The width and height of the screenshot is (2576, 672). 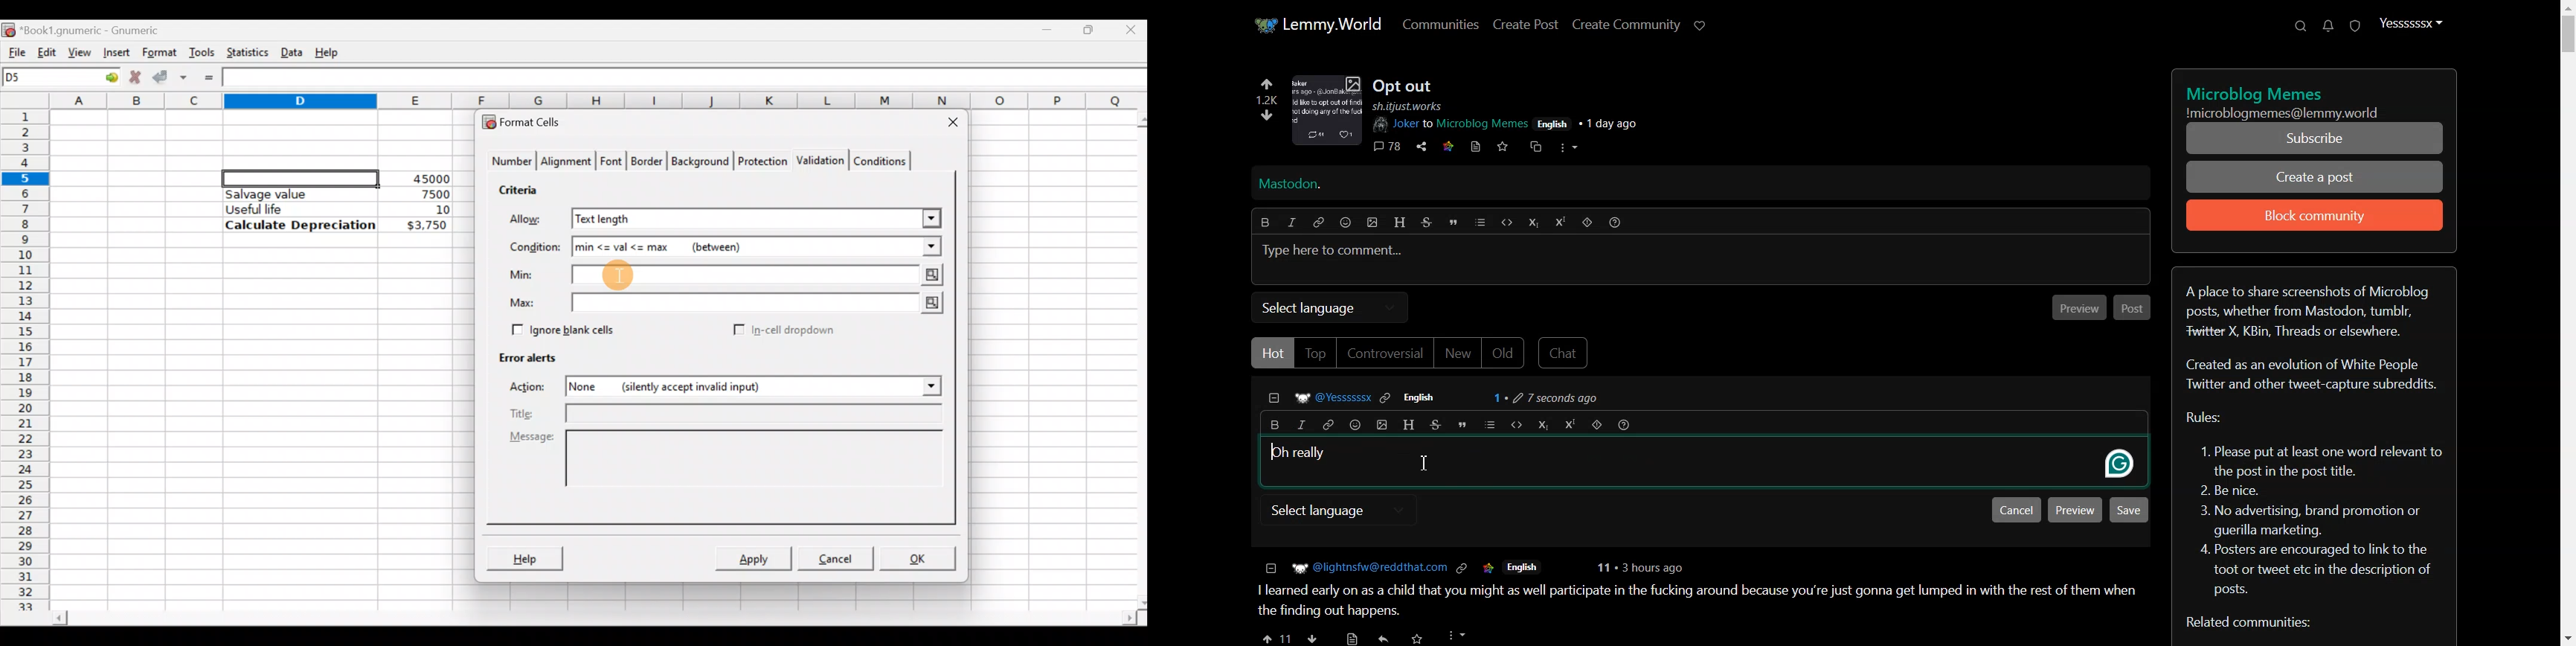 What do you see at coordinates (729, 471) in the screenshot?
I see `Message` at bounding box center [729, 471].